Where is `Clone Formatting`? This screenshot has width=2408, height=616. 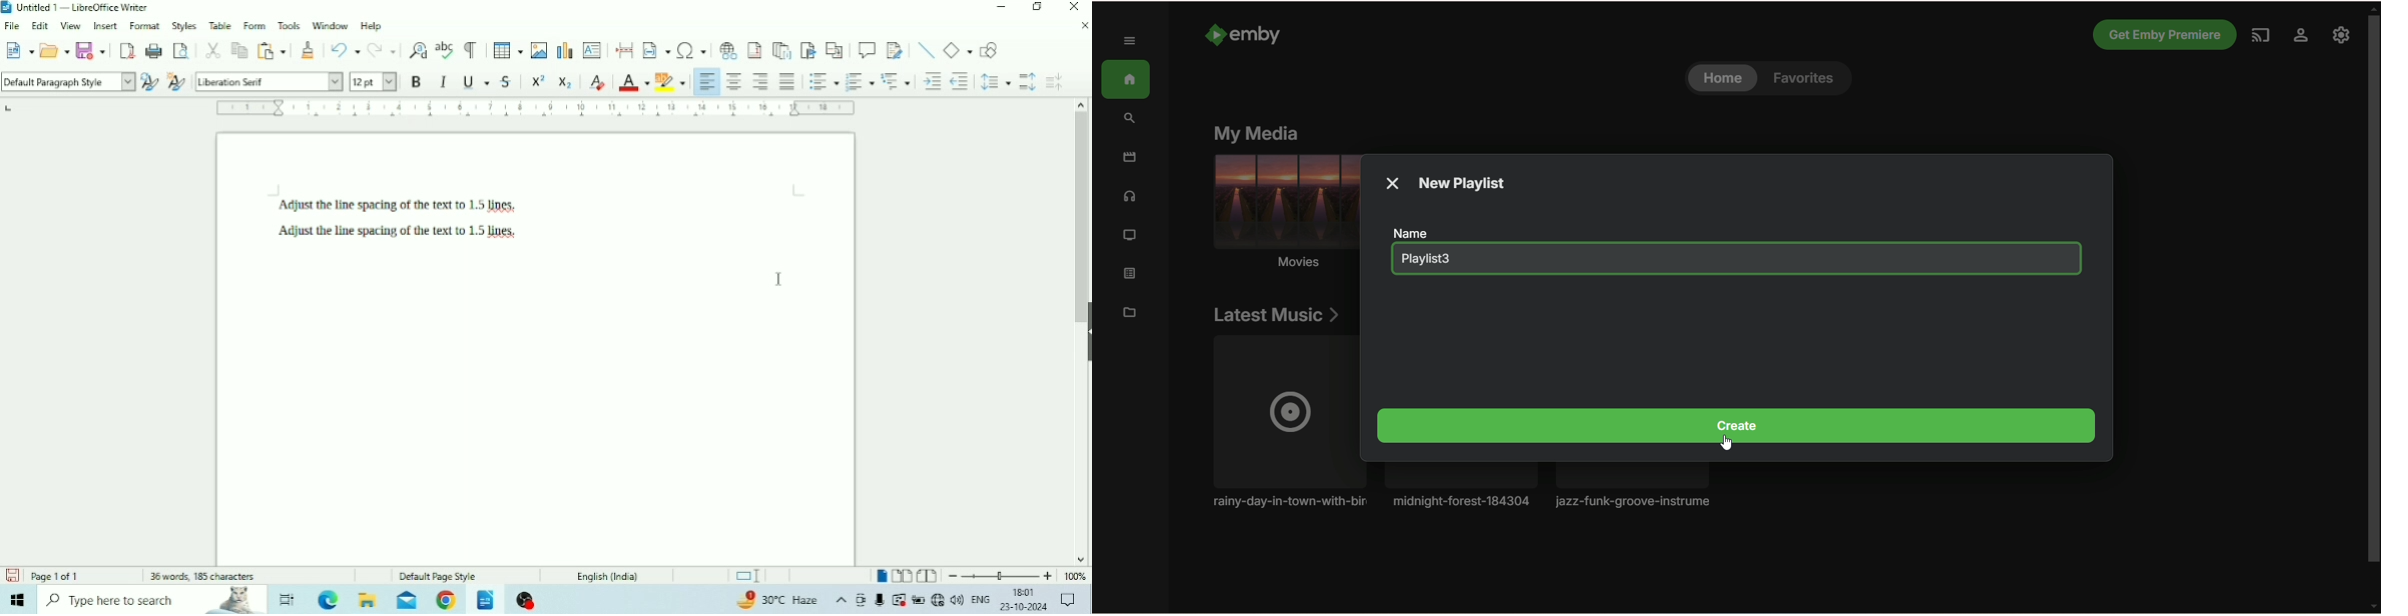 Clone Formatting is located at coordinates (308, 50).